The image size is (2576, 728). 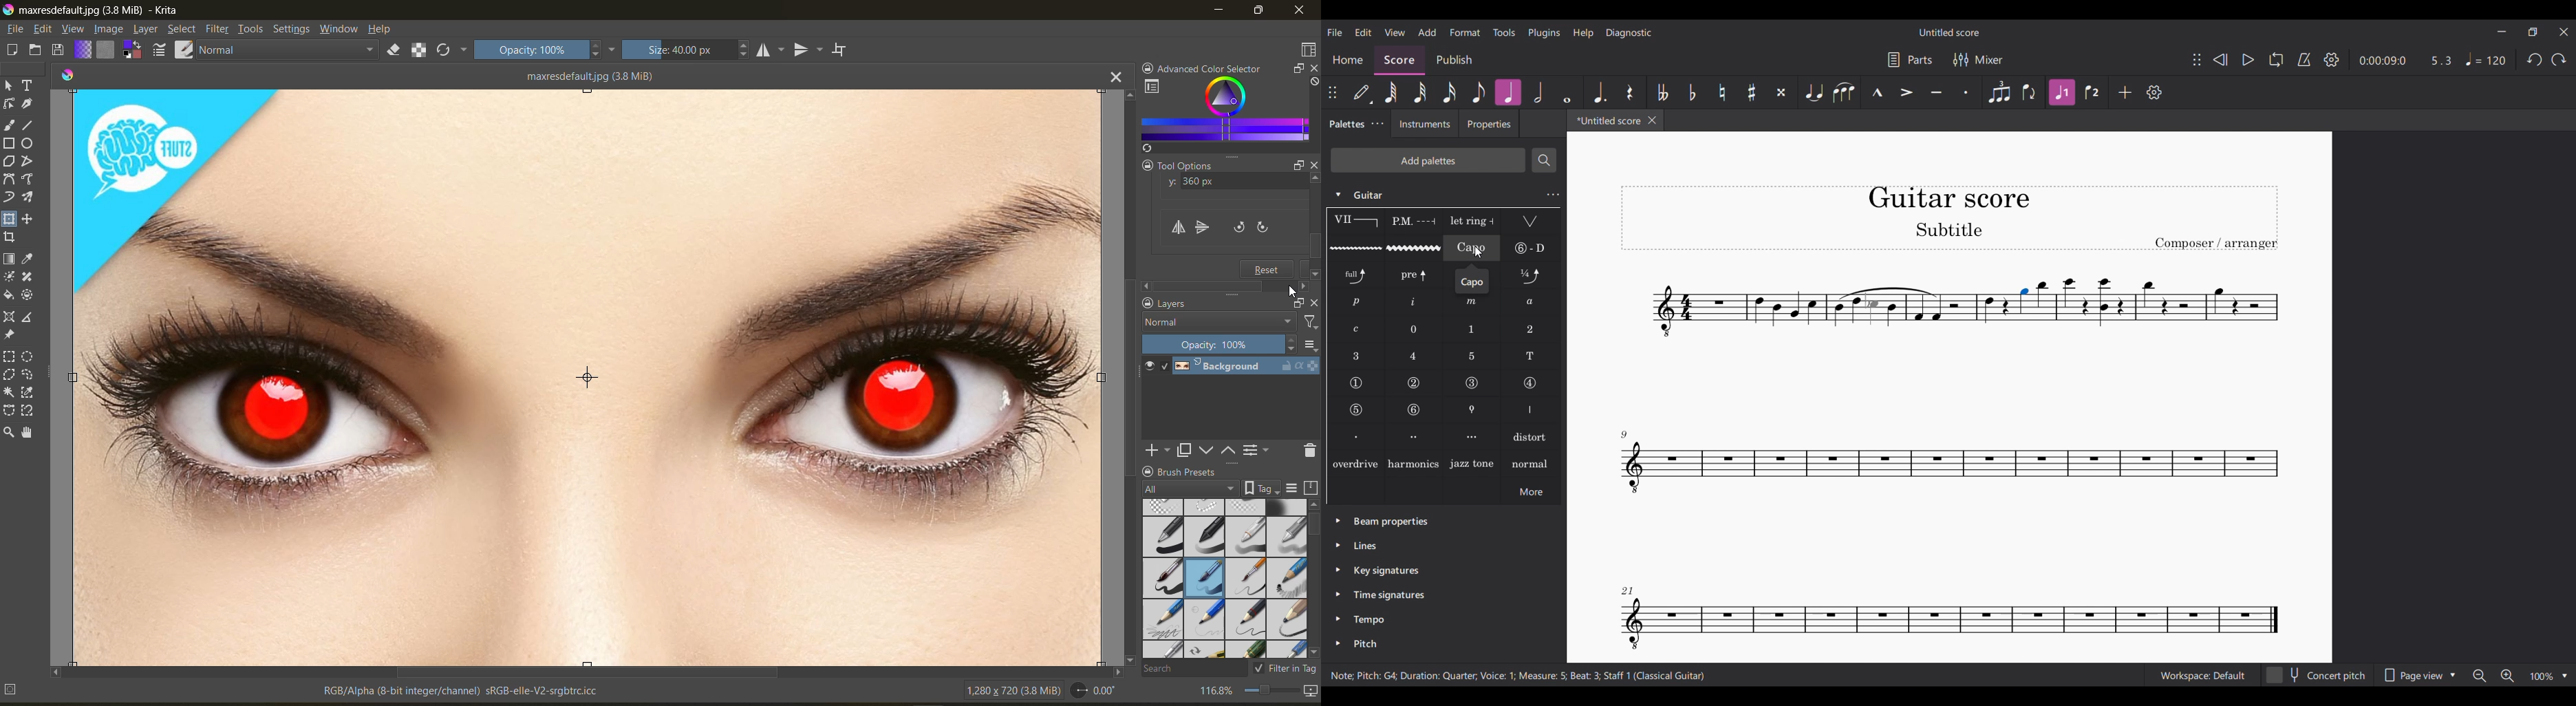 I want to click on Toggle sharp, so click(x=1752, y=92).